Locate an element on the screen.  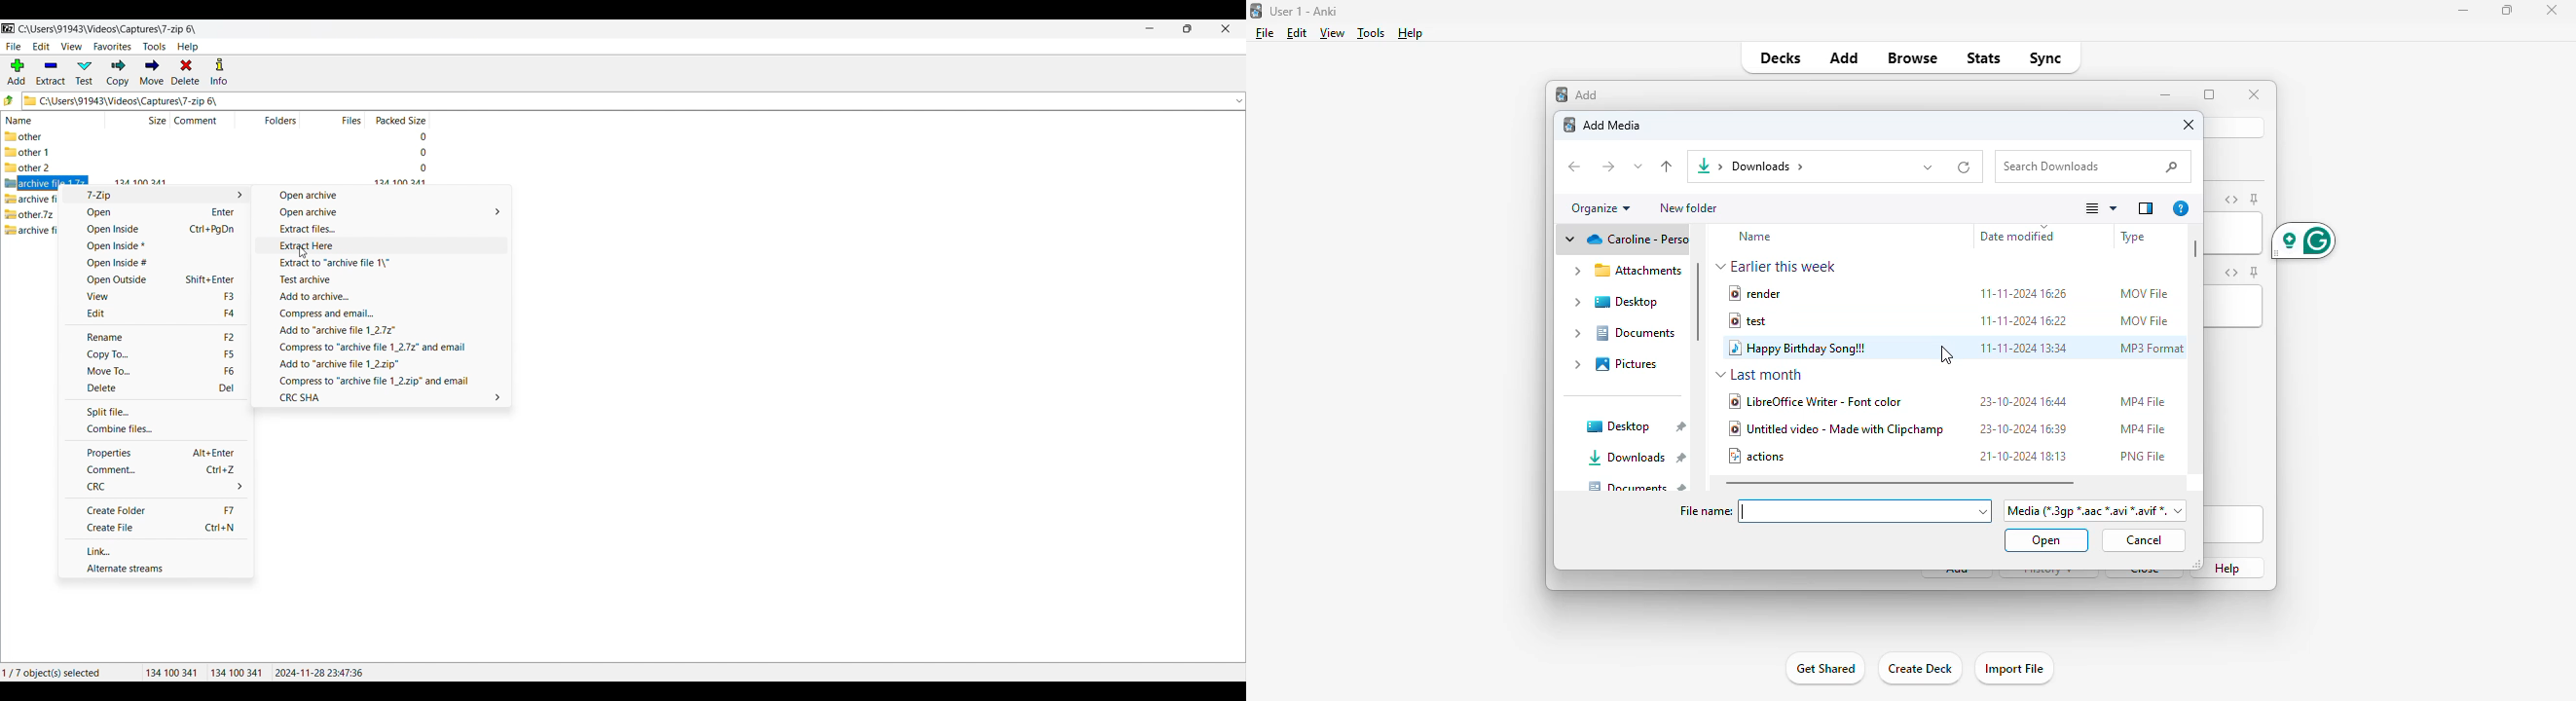
other 1  is located at coordinates (33, 153).